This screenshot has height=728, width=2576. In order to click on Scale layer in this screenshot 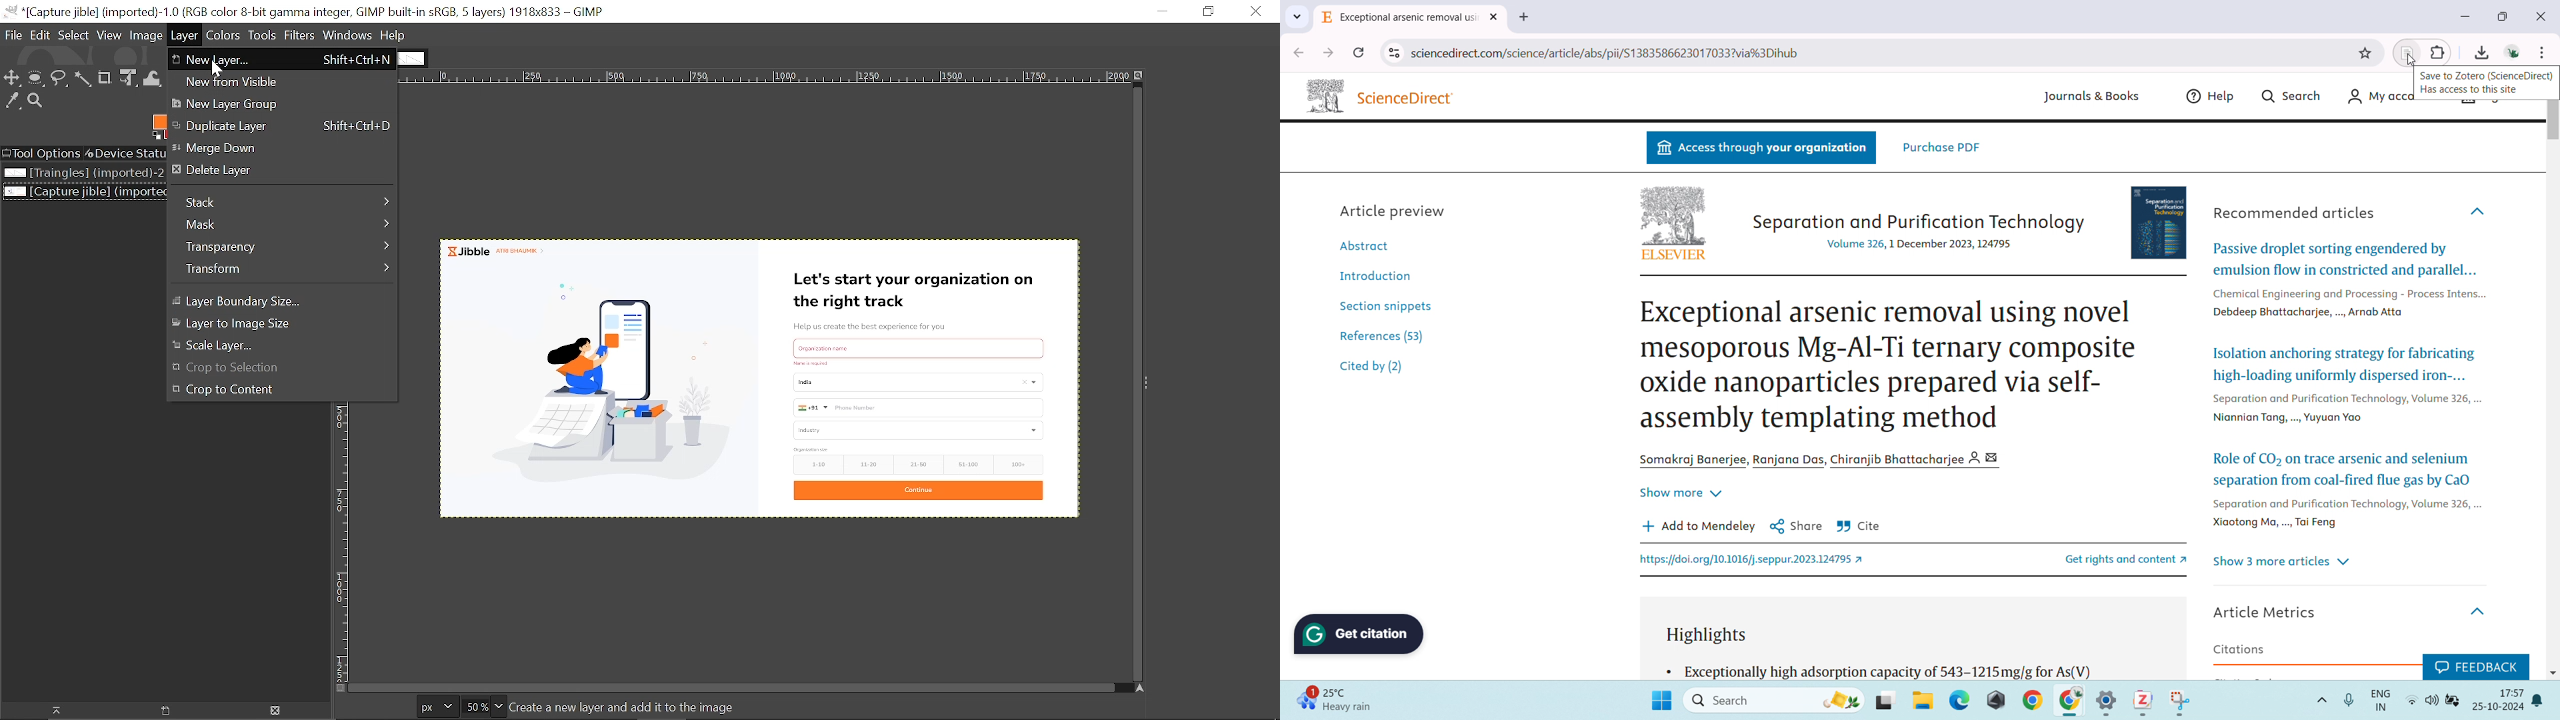, I will do `click(277, 344)`.